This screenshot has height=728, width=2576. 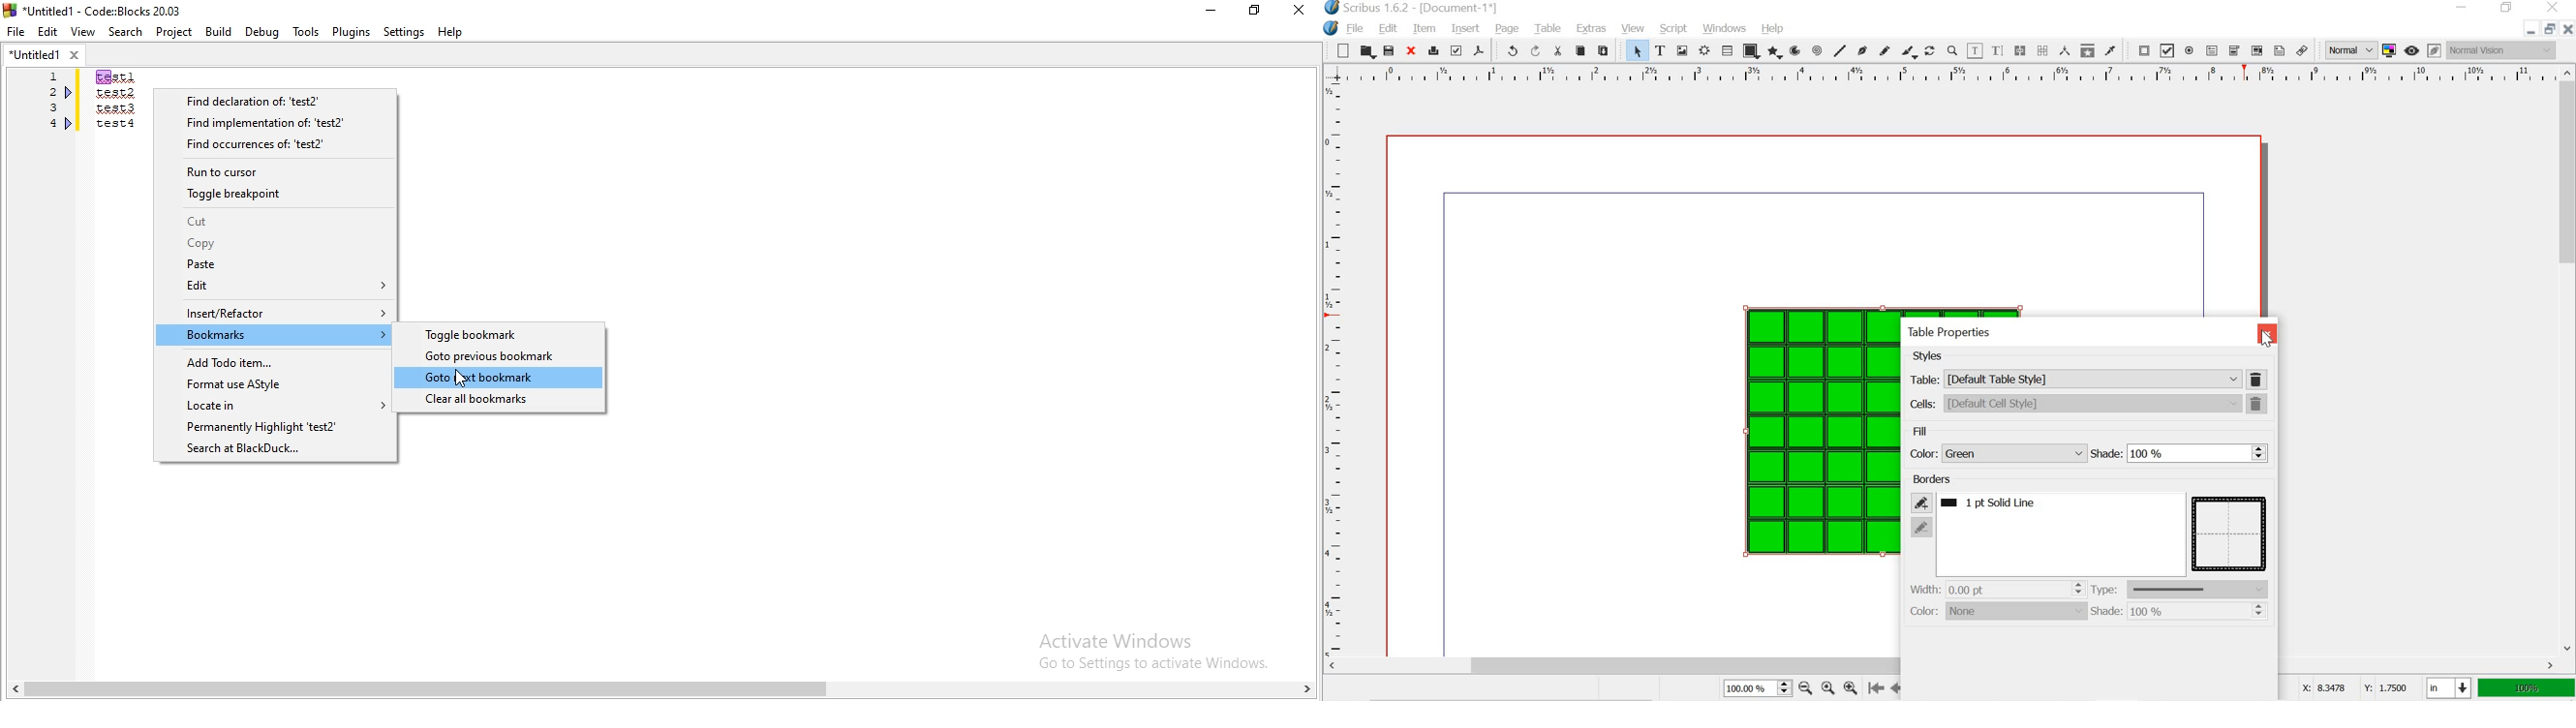 What do you see at coordinates (2168, 454) in the screenshot?
I see `shade` at bounding box center [2168, 454].